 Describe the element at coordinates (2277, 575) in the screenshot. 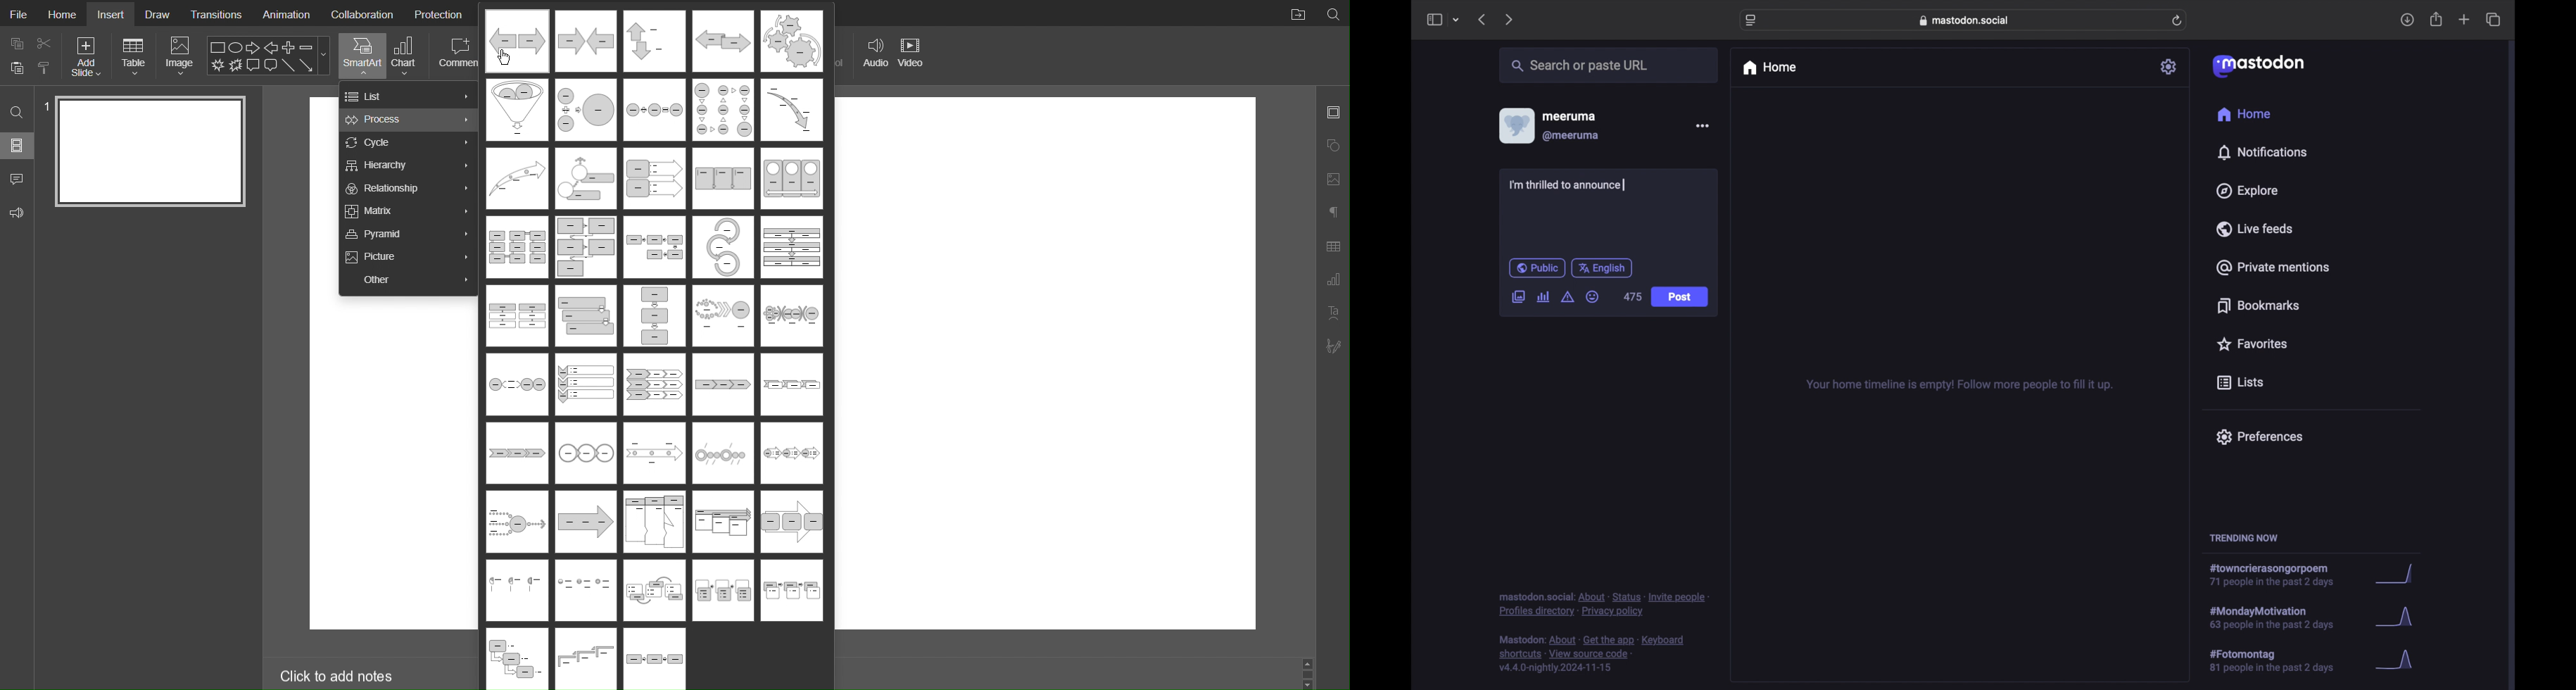

I see `hashtag trend` at that location.